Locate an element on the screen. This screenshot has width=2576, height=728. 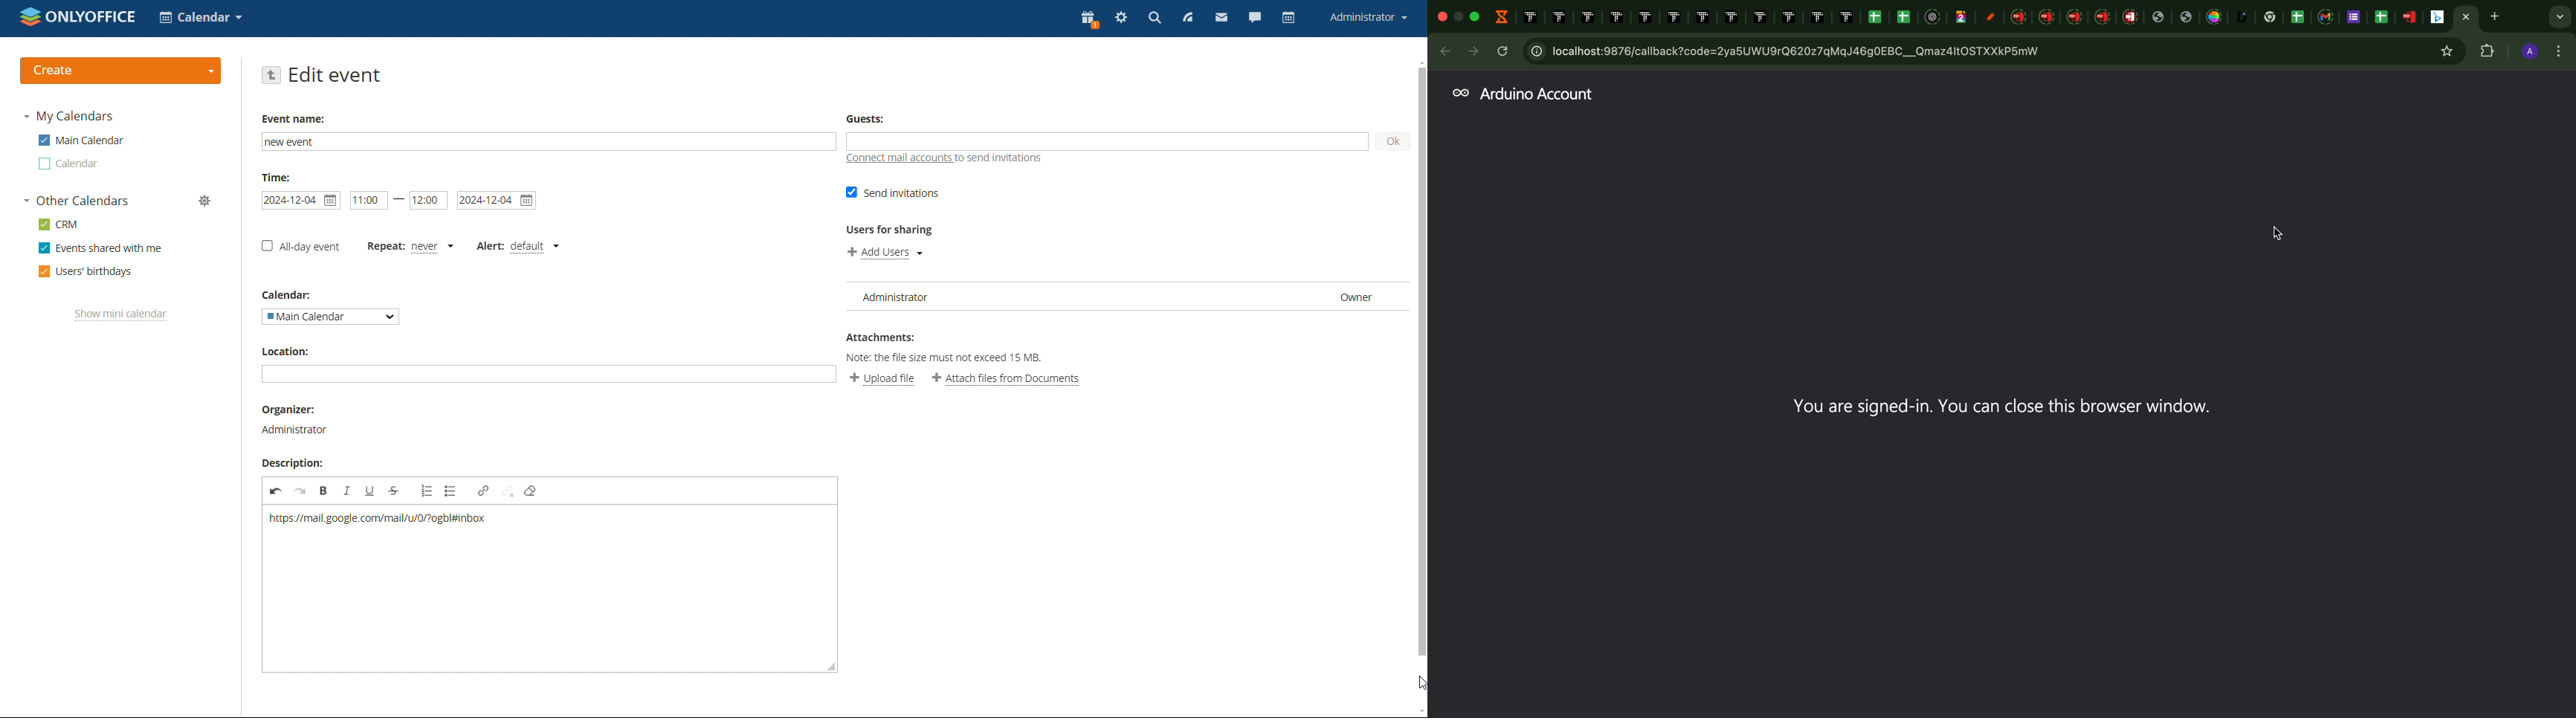
to send invitations is located at coordinates (1004, 159).